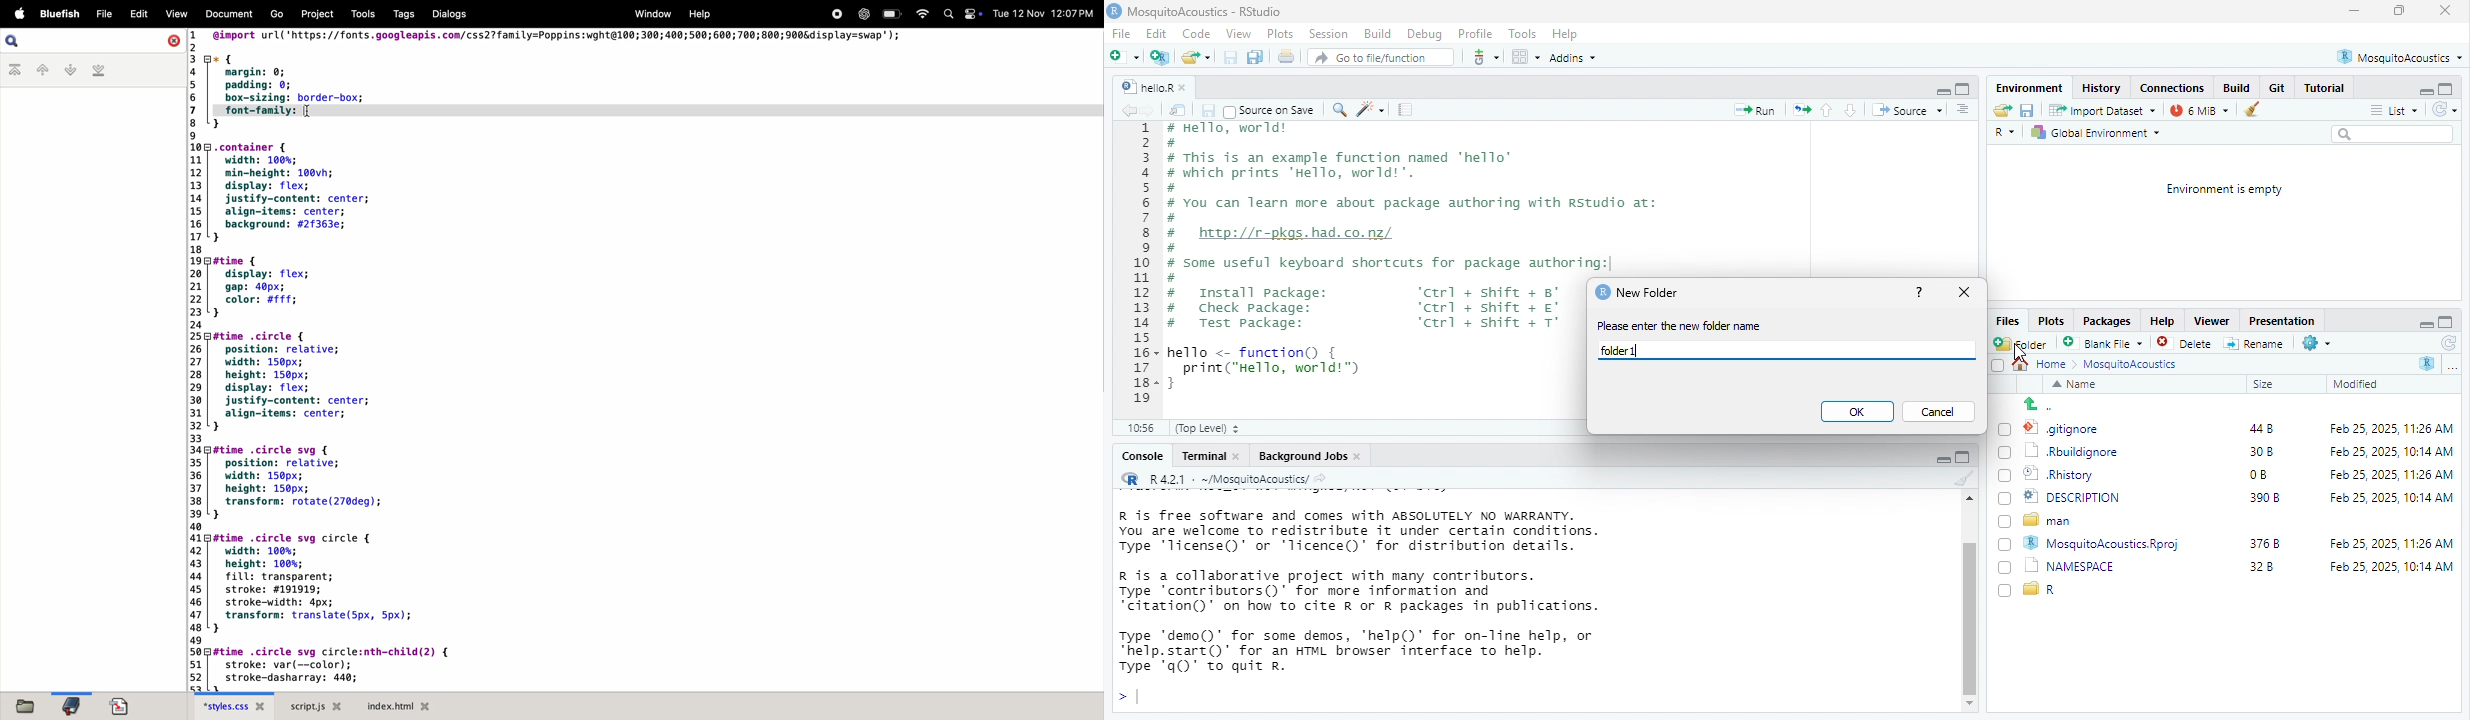 The height and width of the screenshot is (728, 2492). I want to click on last bookmark, so click(98, 72).